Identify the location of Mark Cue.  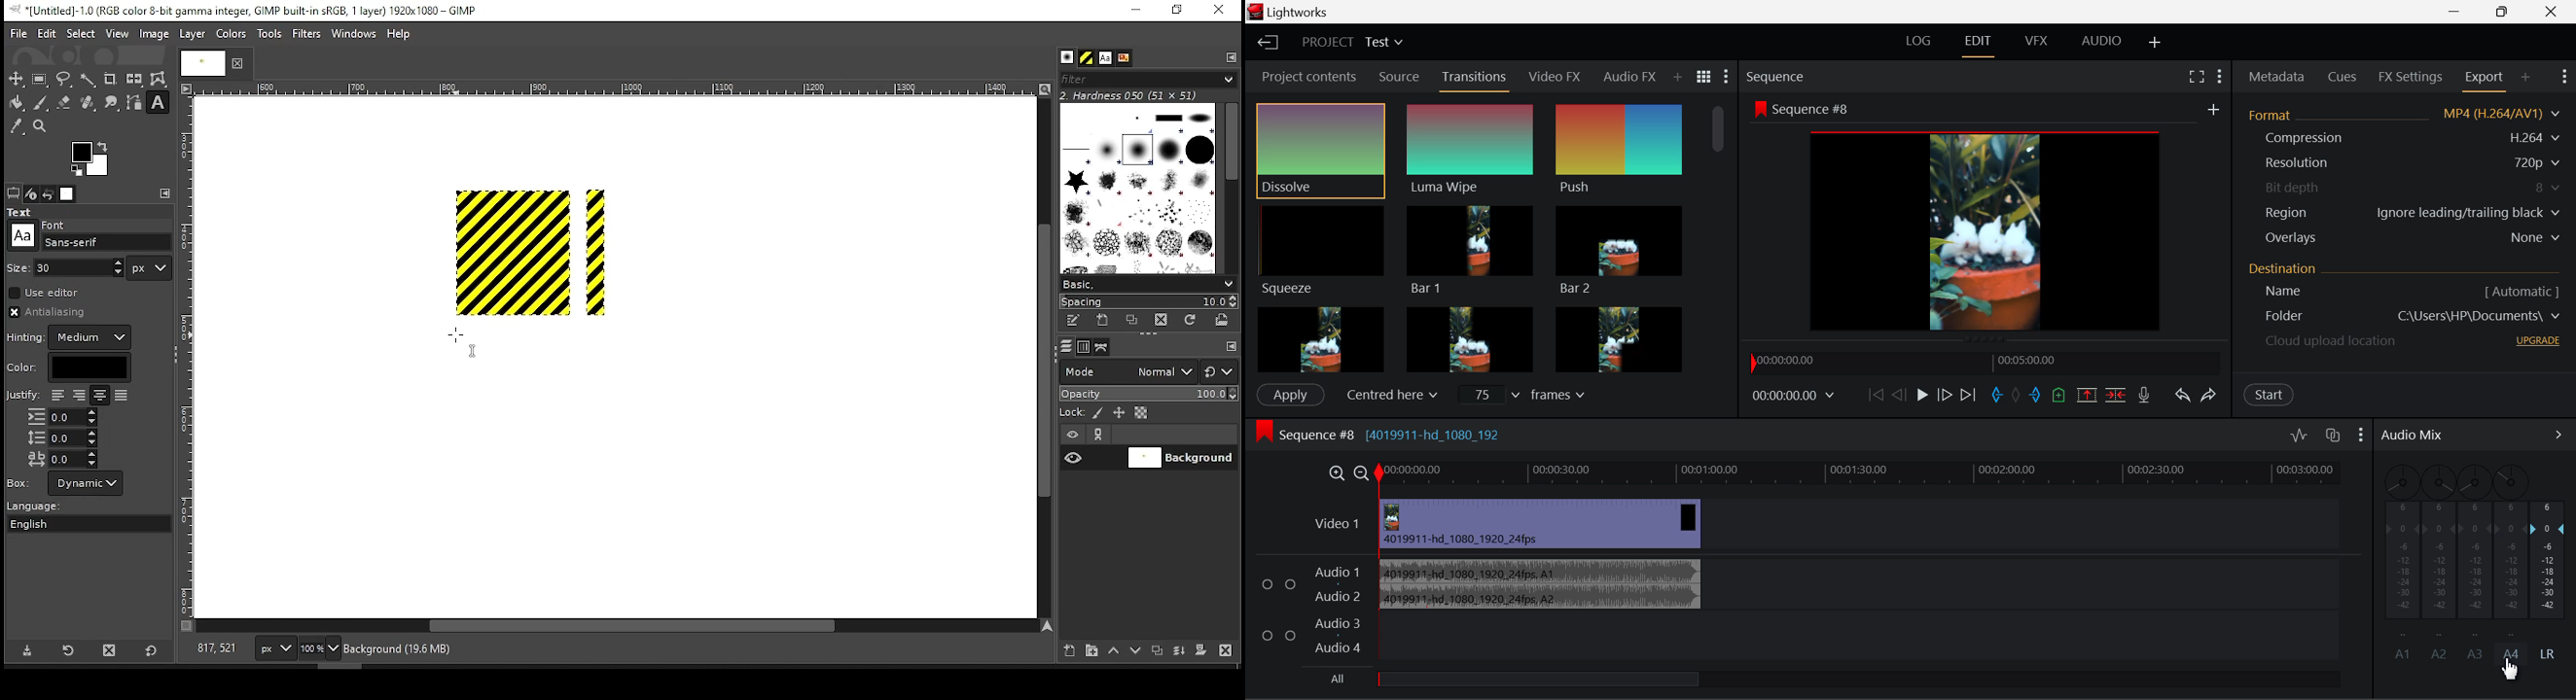
(2059, 394).